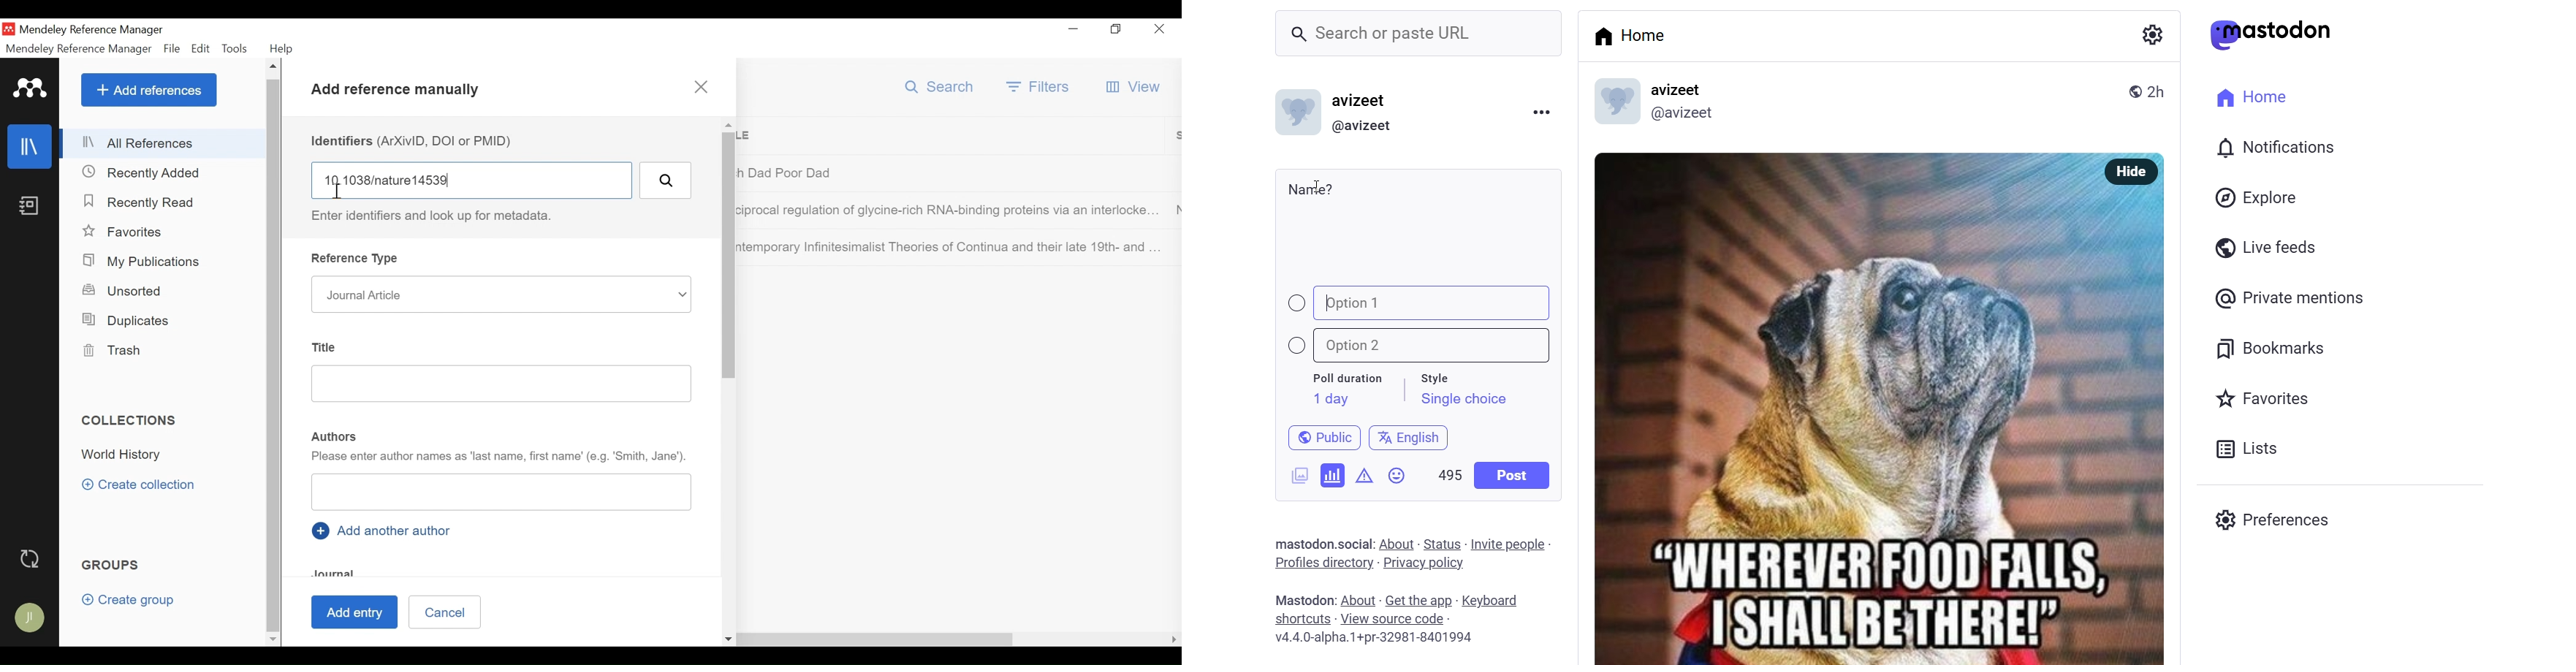  Describe the element at coordinates (2260, 400) in the screenshot. I see `favorite` at that location.